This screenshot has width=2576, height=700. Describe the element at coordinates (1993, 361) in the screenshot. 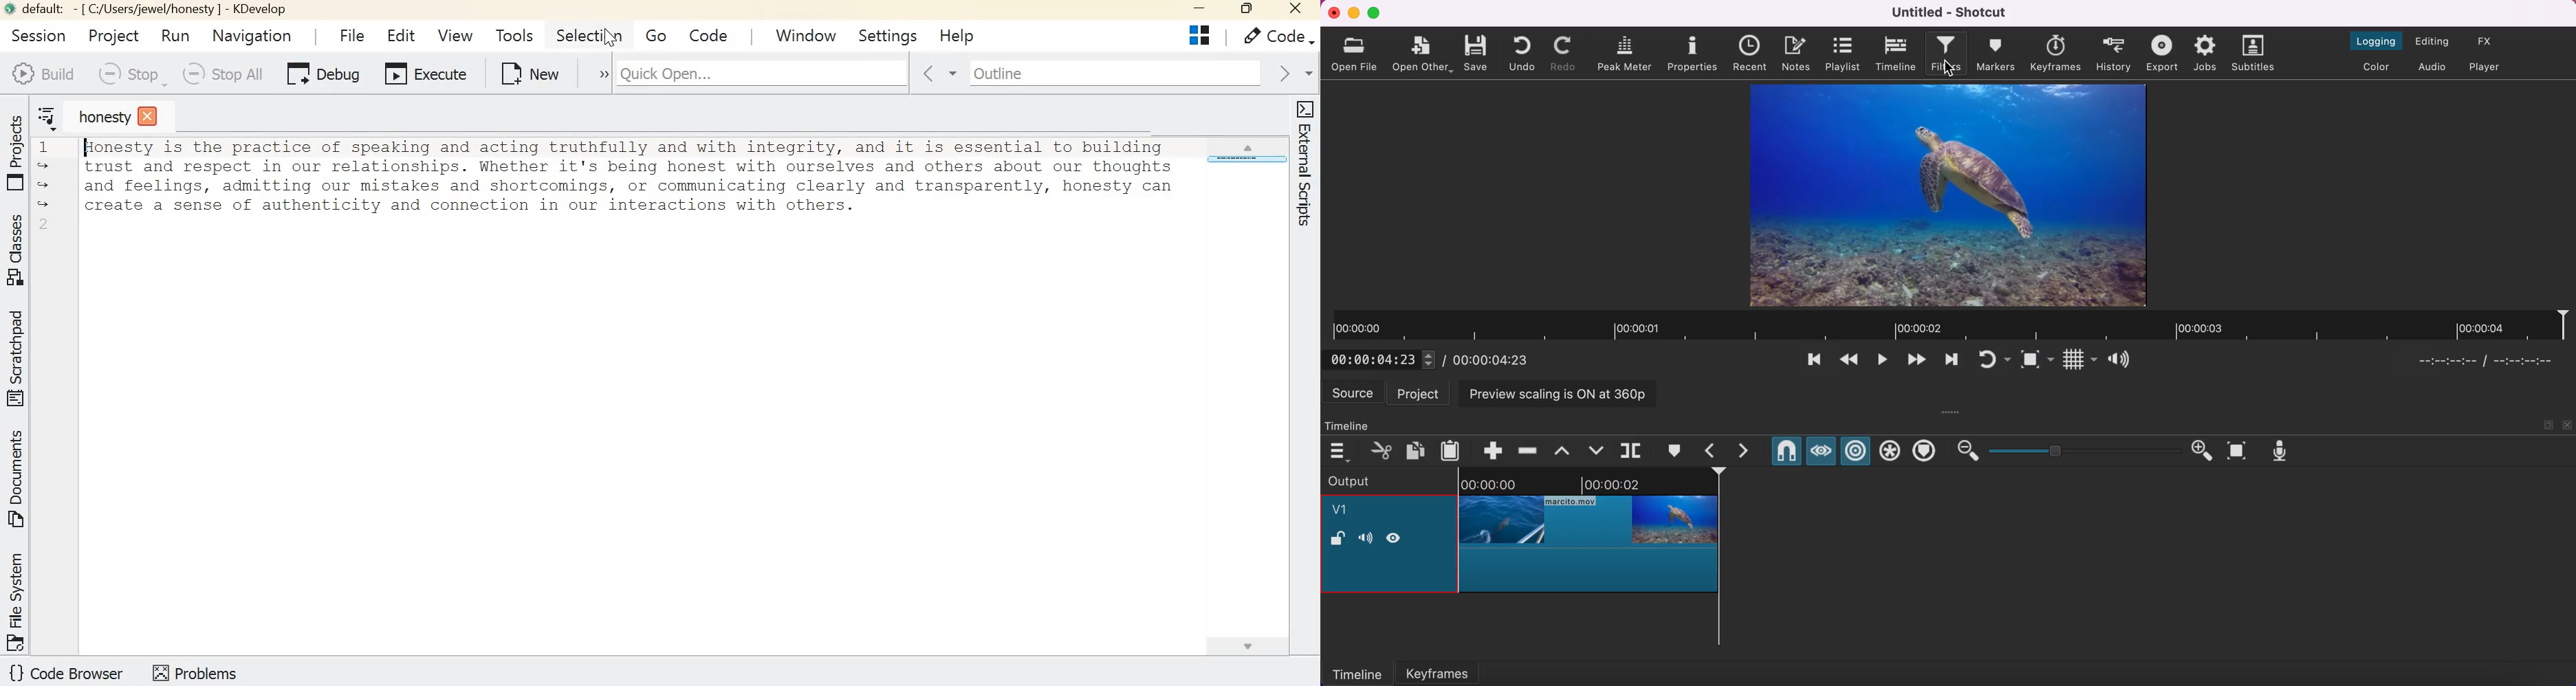

I see `toggle player looping` at that location.